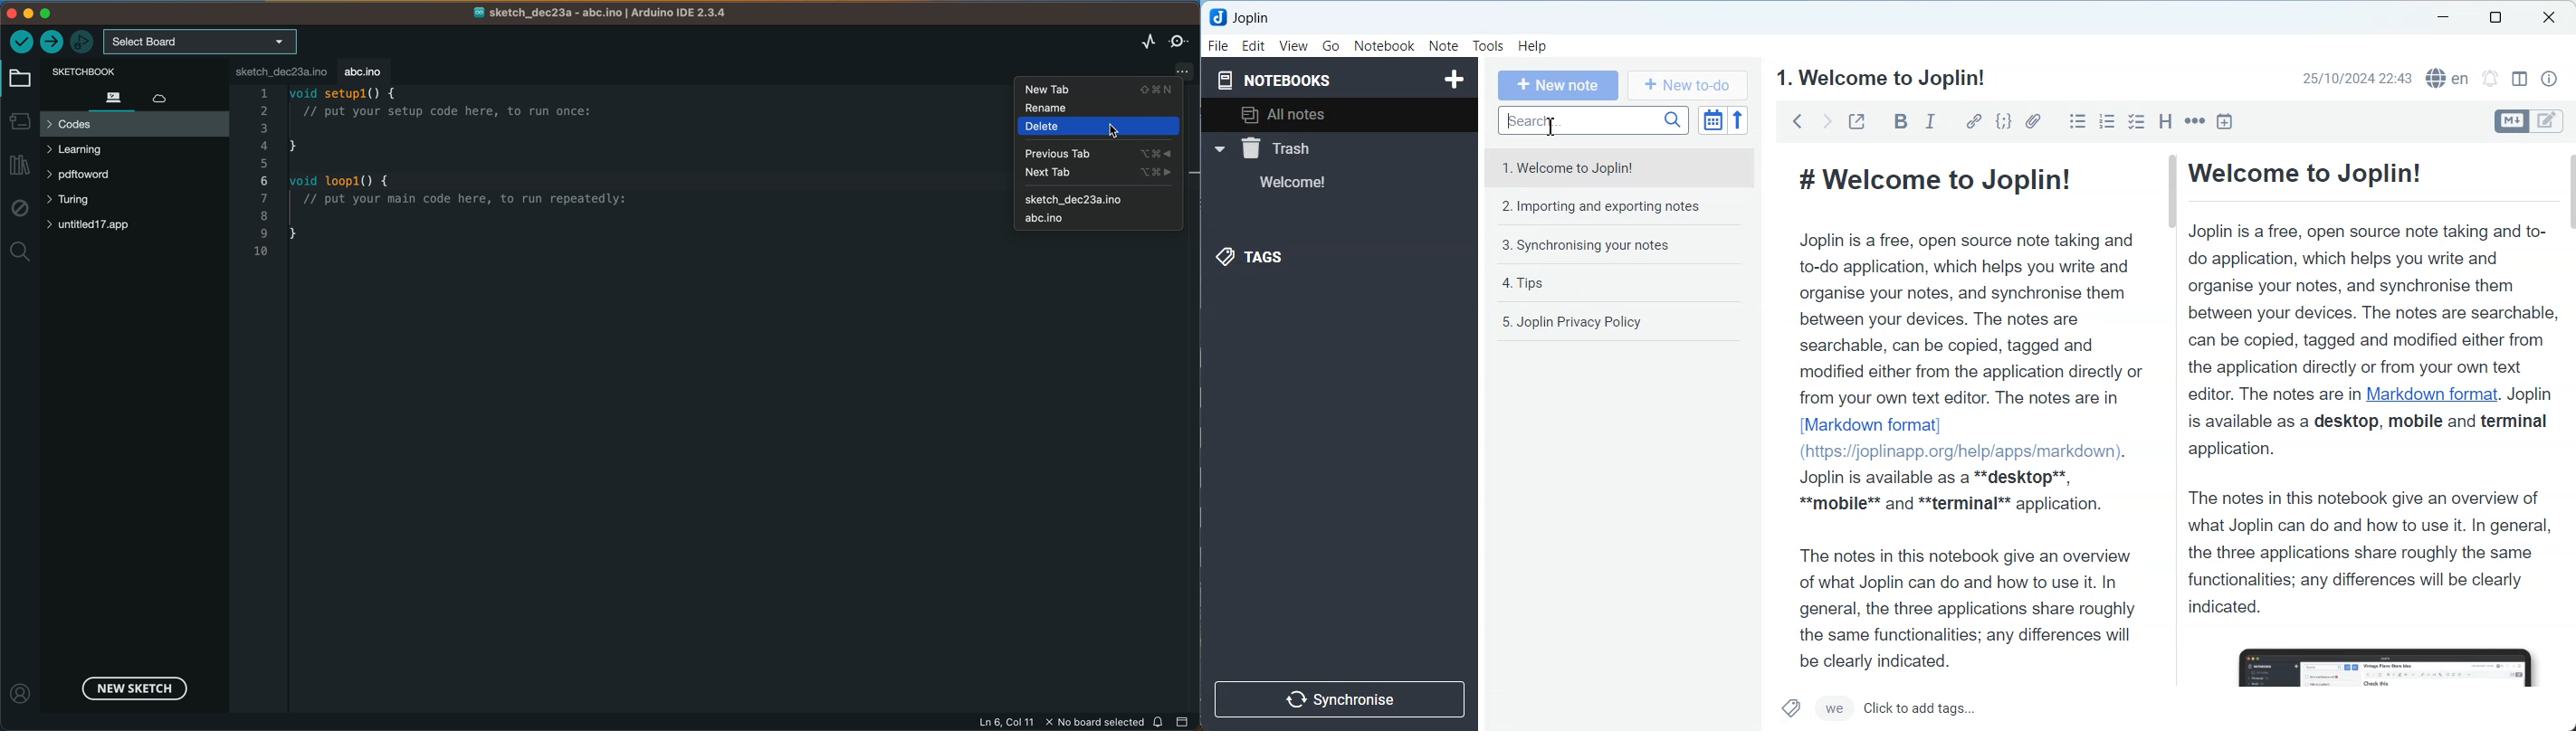  Describe the element at coordinates (1343, 698) in the screenshot. I see `Synchronise` at that location.